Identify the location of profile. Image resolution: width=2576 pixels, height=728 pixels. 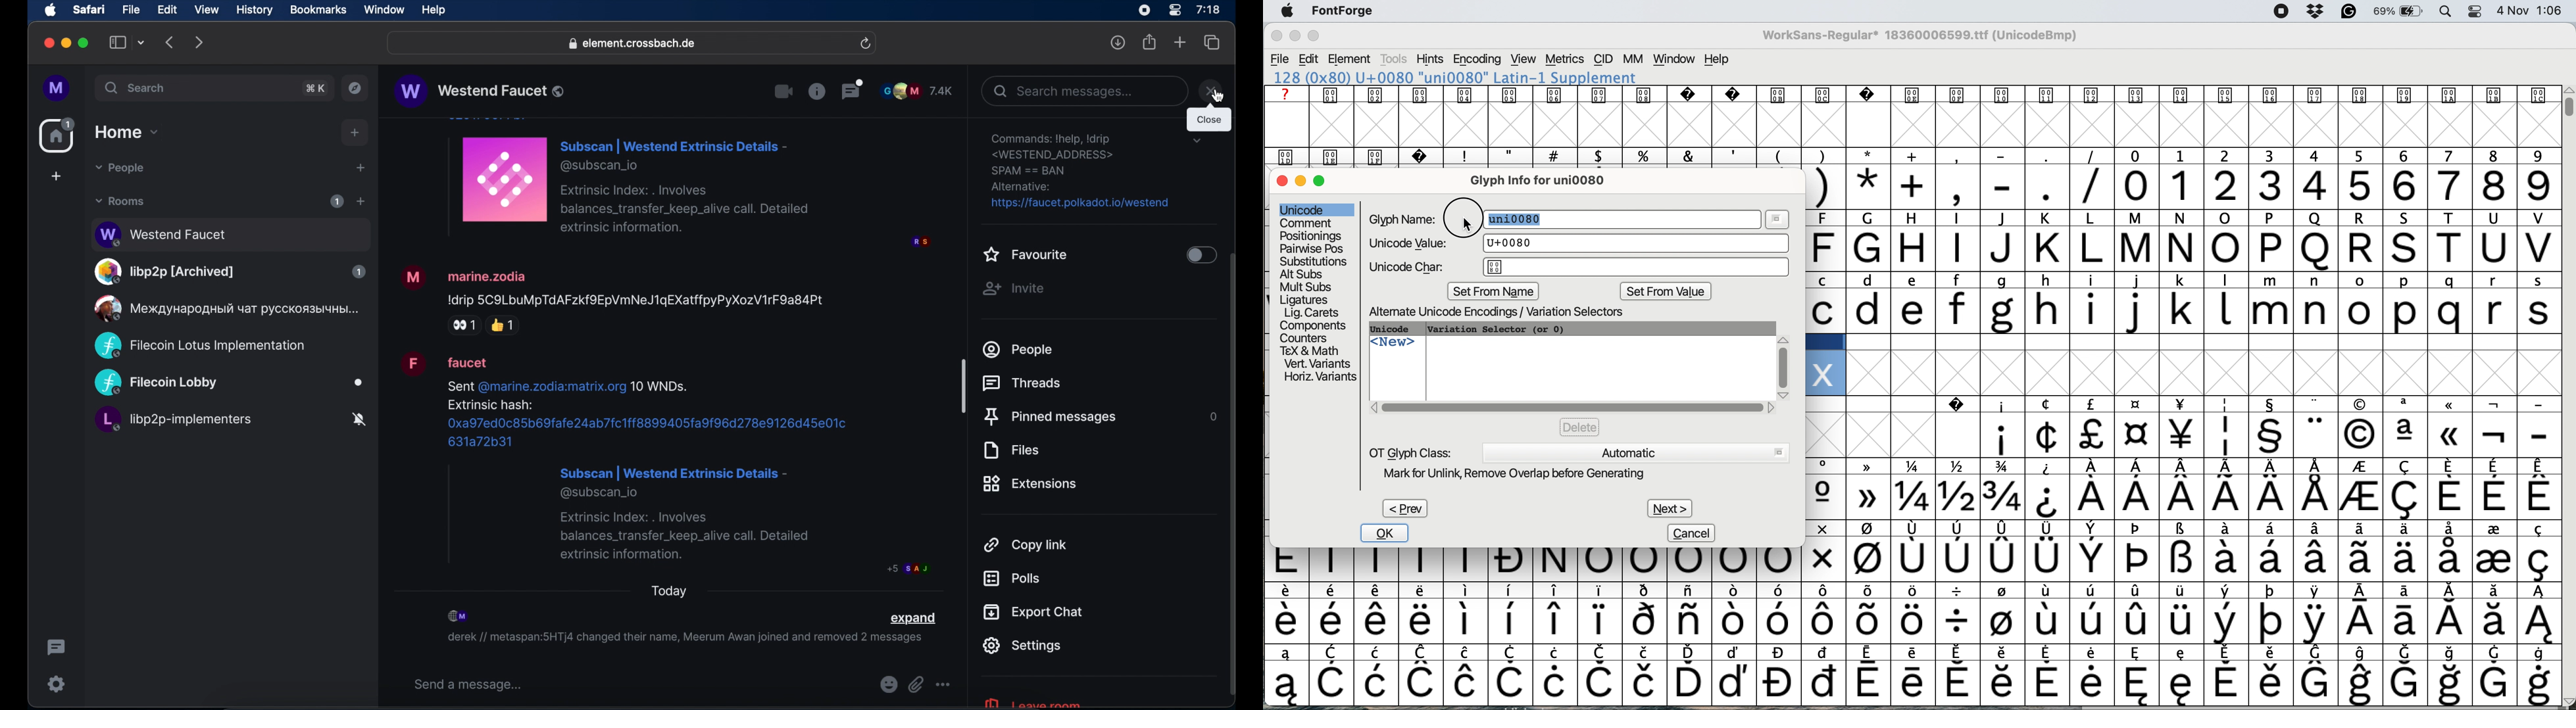
(57, 89).